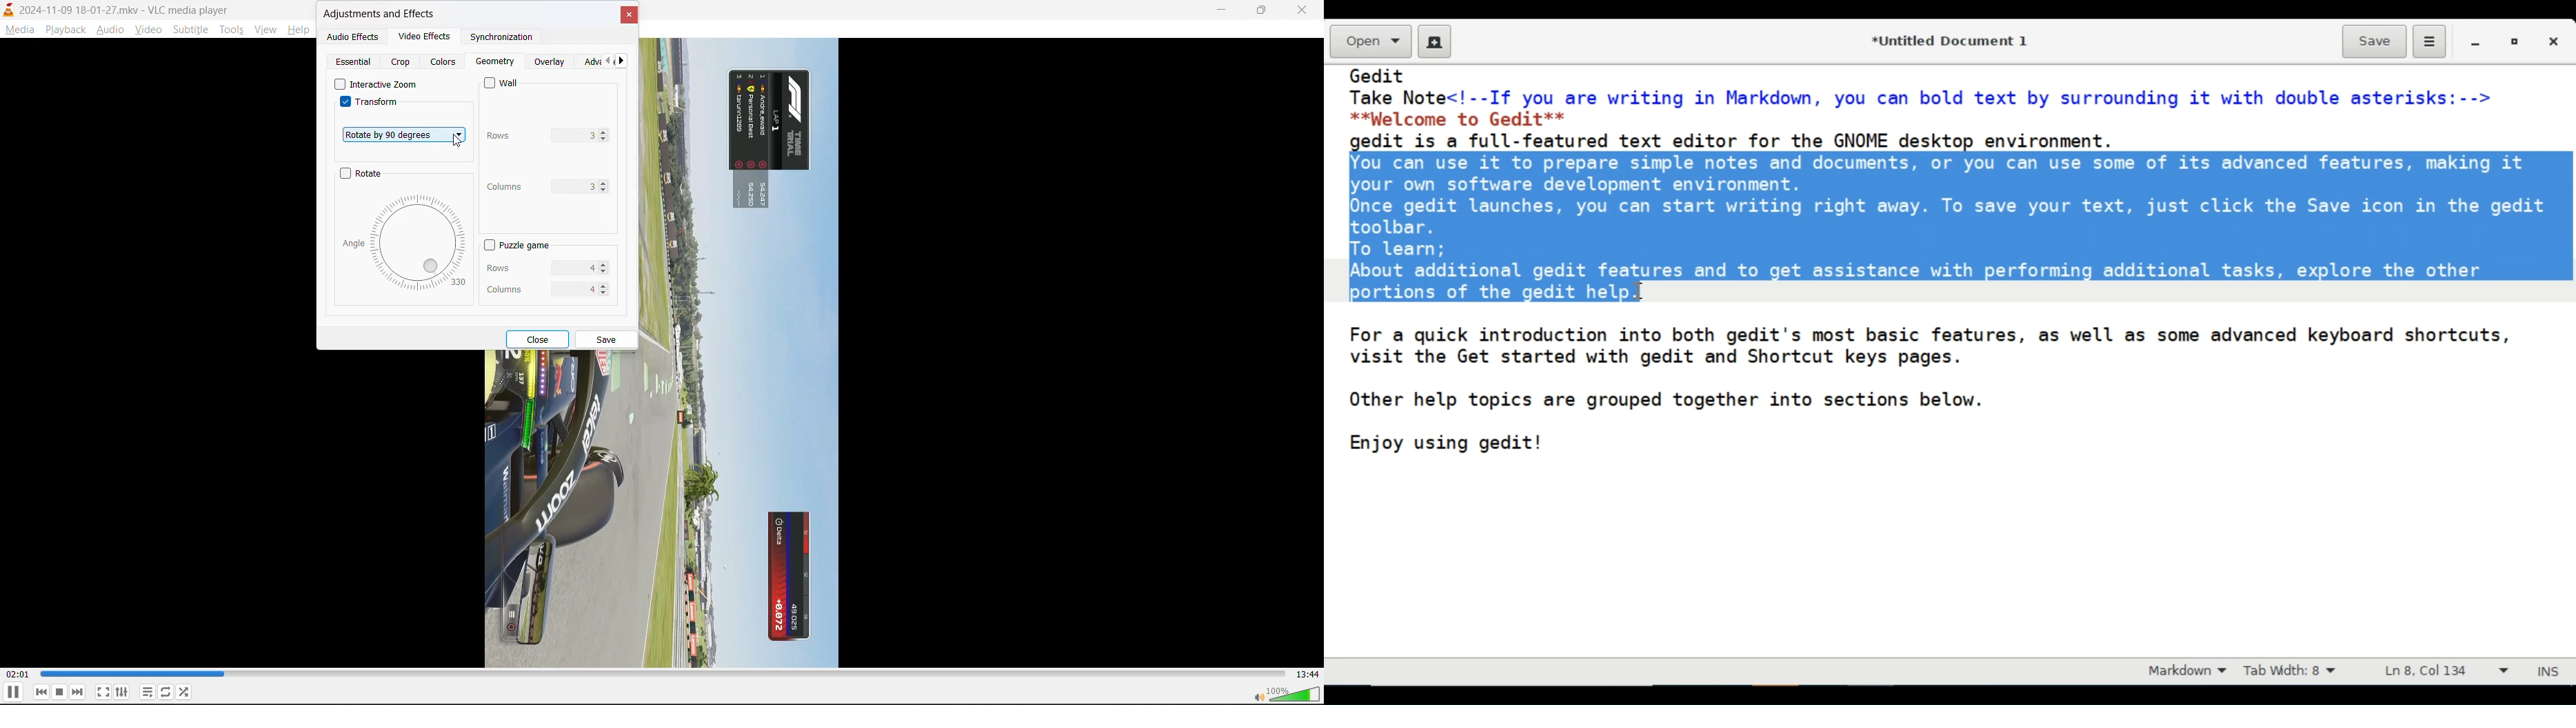 Image resolution: width=2576 pixels, height=728 pixels. Describe the element at coordinates (12, 693) in the screenshot. I see `pause` at that location.